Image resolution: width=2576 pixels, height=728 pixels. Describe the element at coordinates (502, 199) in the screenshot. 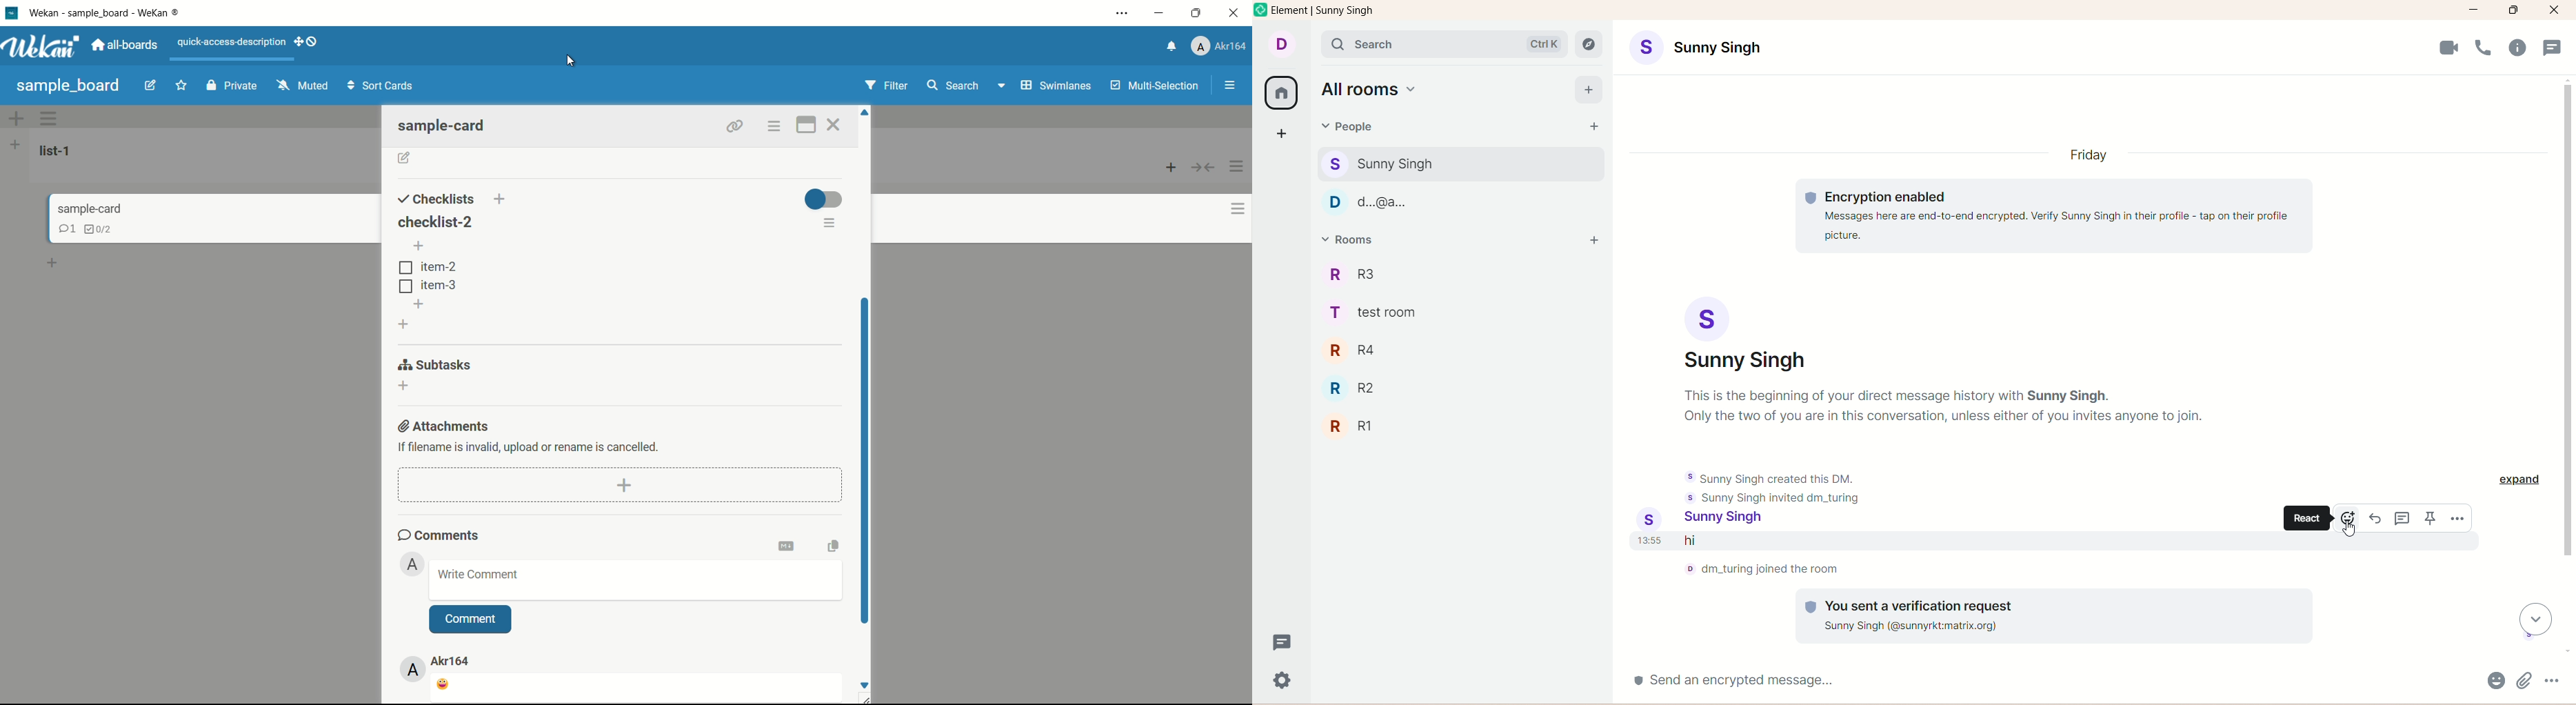

I see `add checklist` at that location.